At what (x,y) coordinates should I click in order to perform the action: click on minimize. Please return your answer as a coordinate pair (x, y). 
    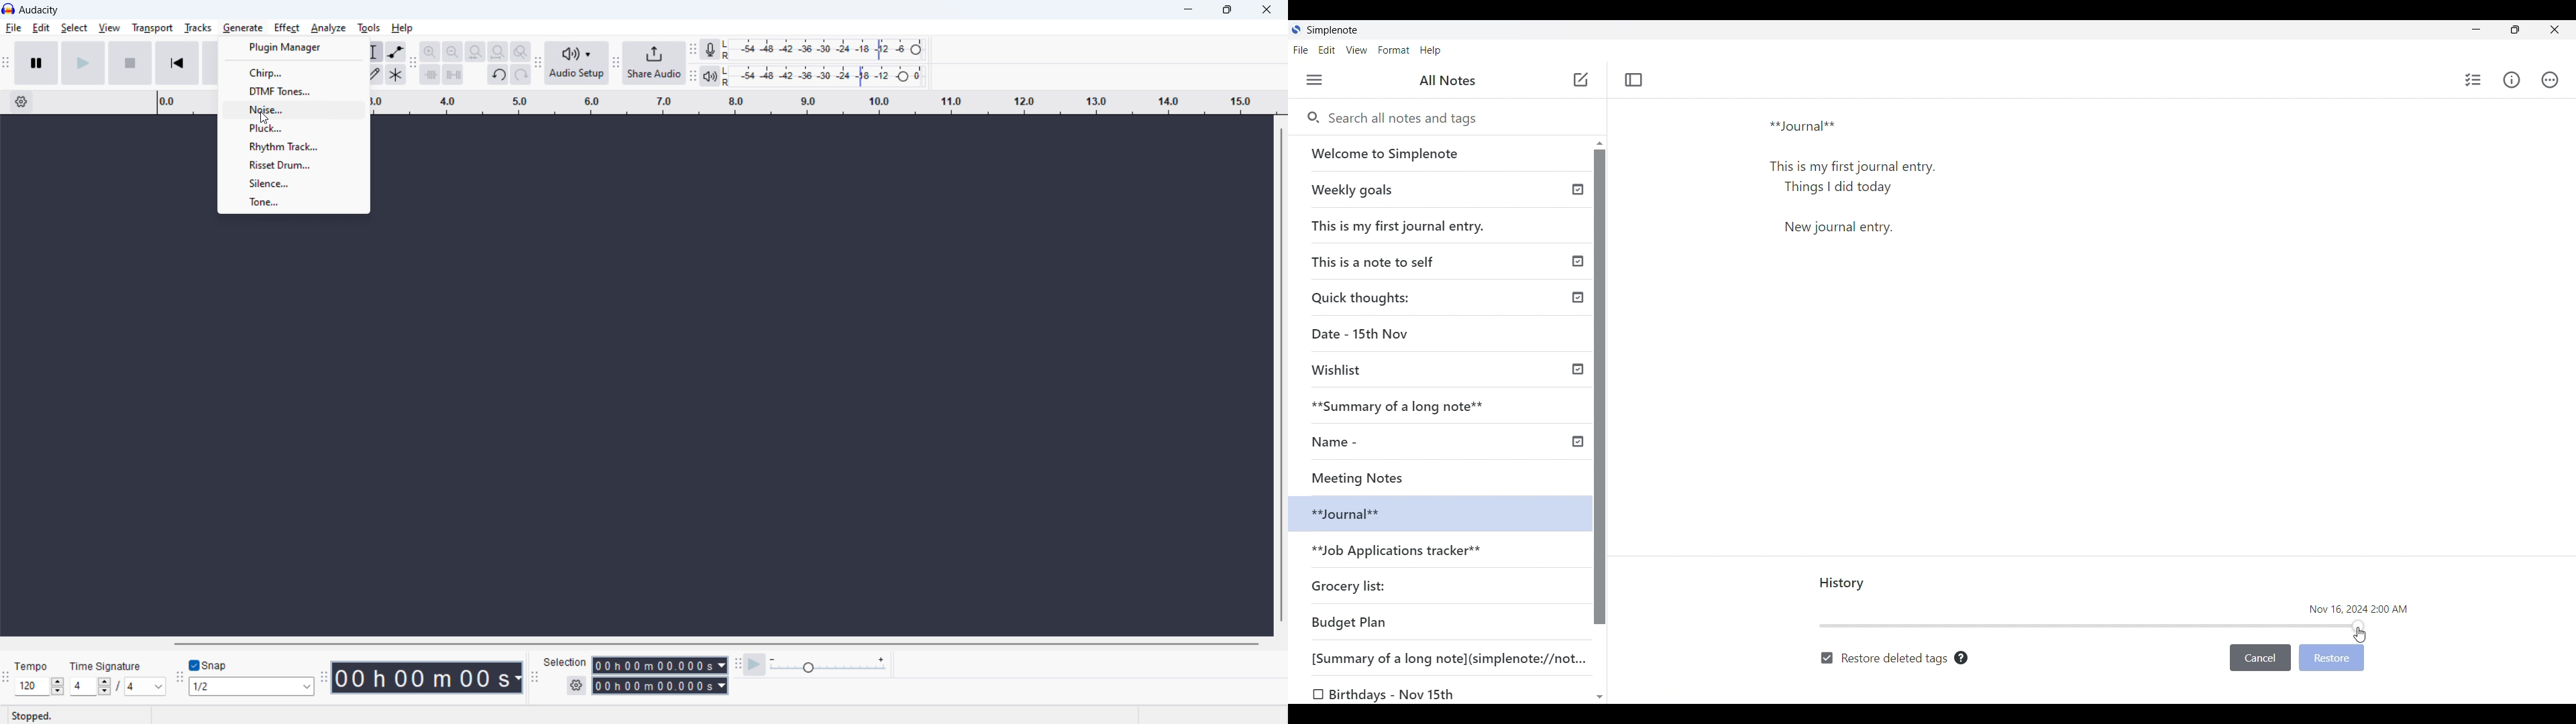
    Looking at the image, I should click on (1187, 10).